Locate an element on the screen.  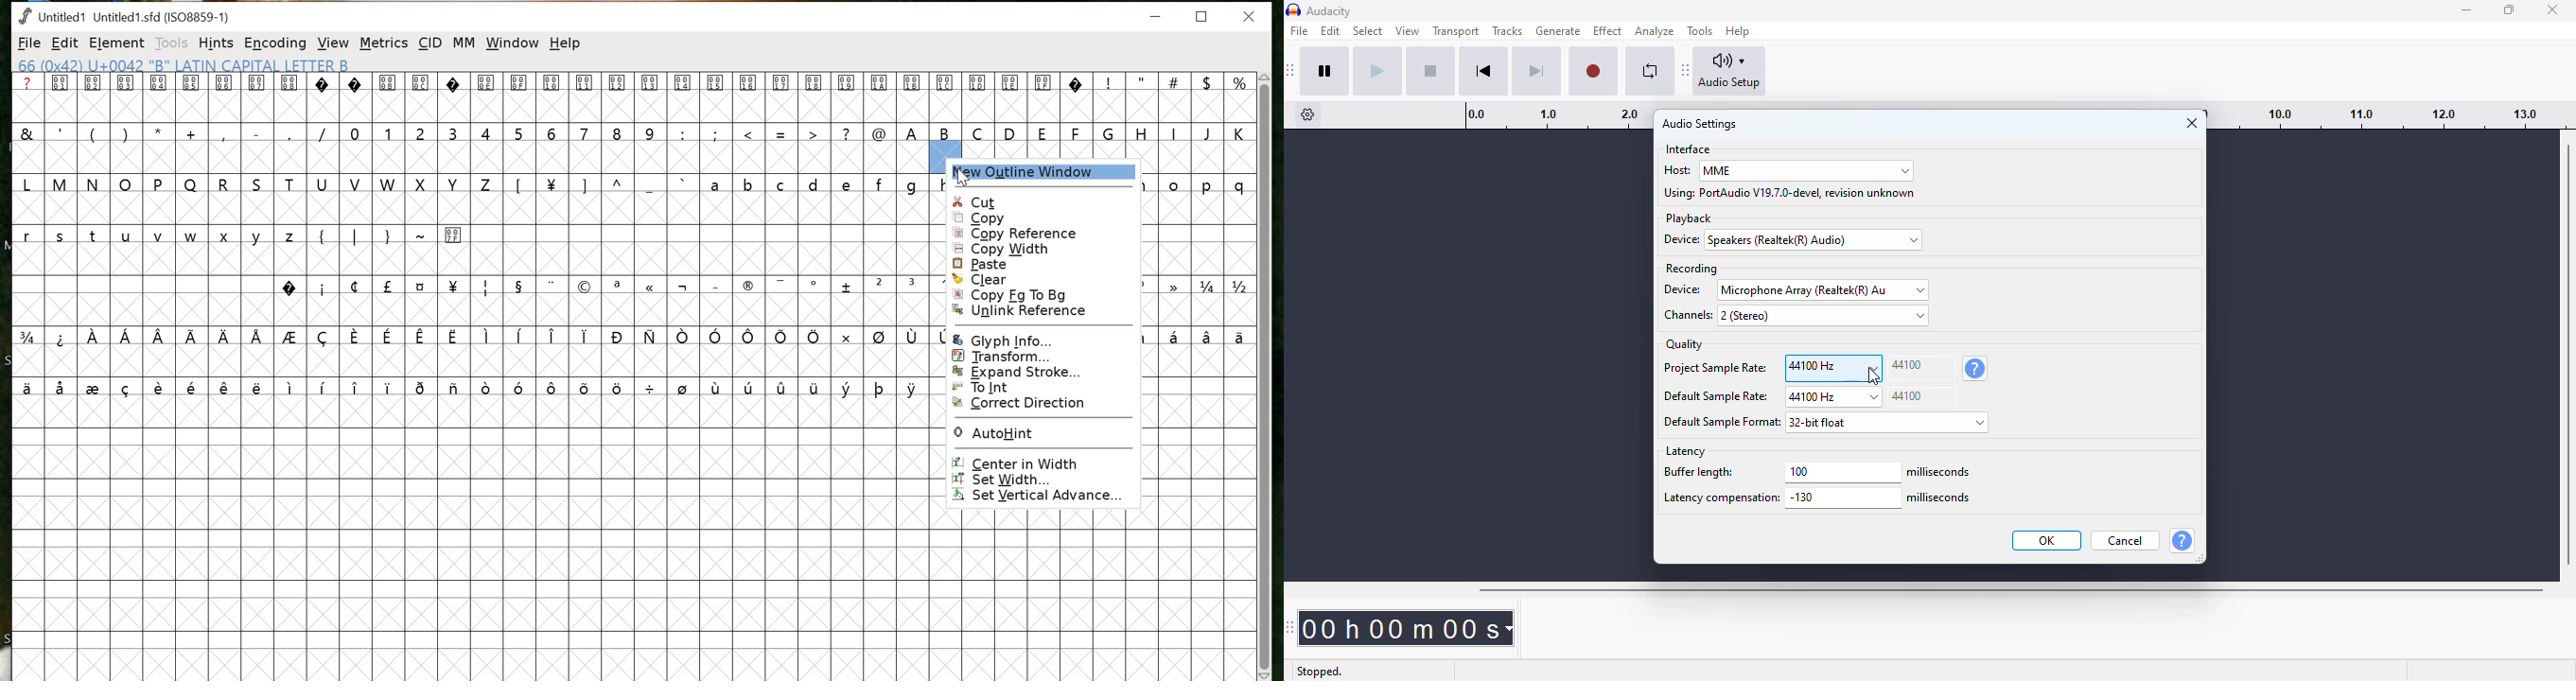
audio setup is located at coordinates (1730, 71).